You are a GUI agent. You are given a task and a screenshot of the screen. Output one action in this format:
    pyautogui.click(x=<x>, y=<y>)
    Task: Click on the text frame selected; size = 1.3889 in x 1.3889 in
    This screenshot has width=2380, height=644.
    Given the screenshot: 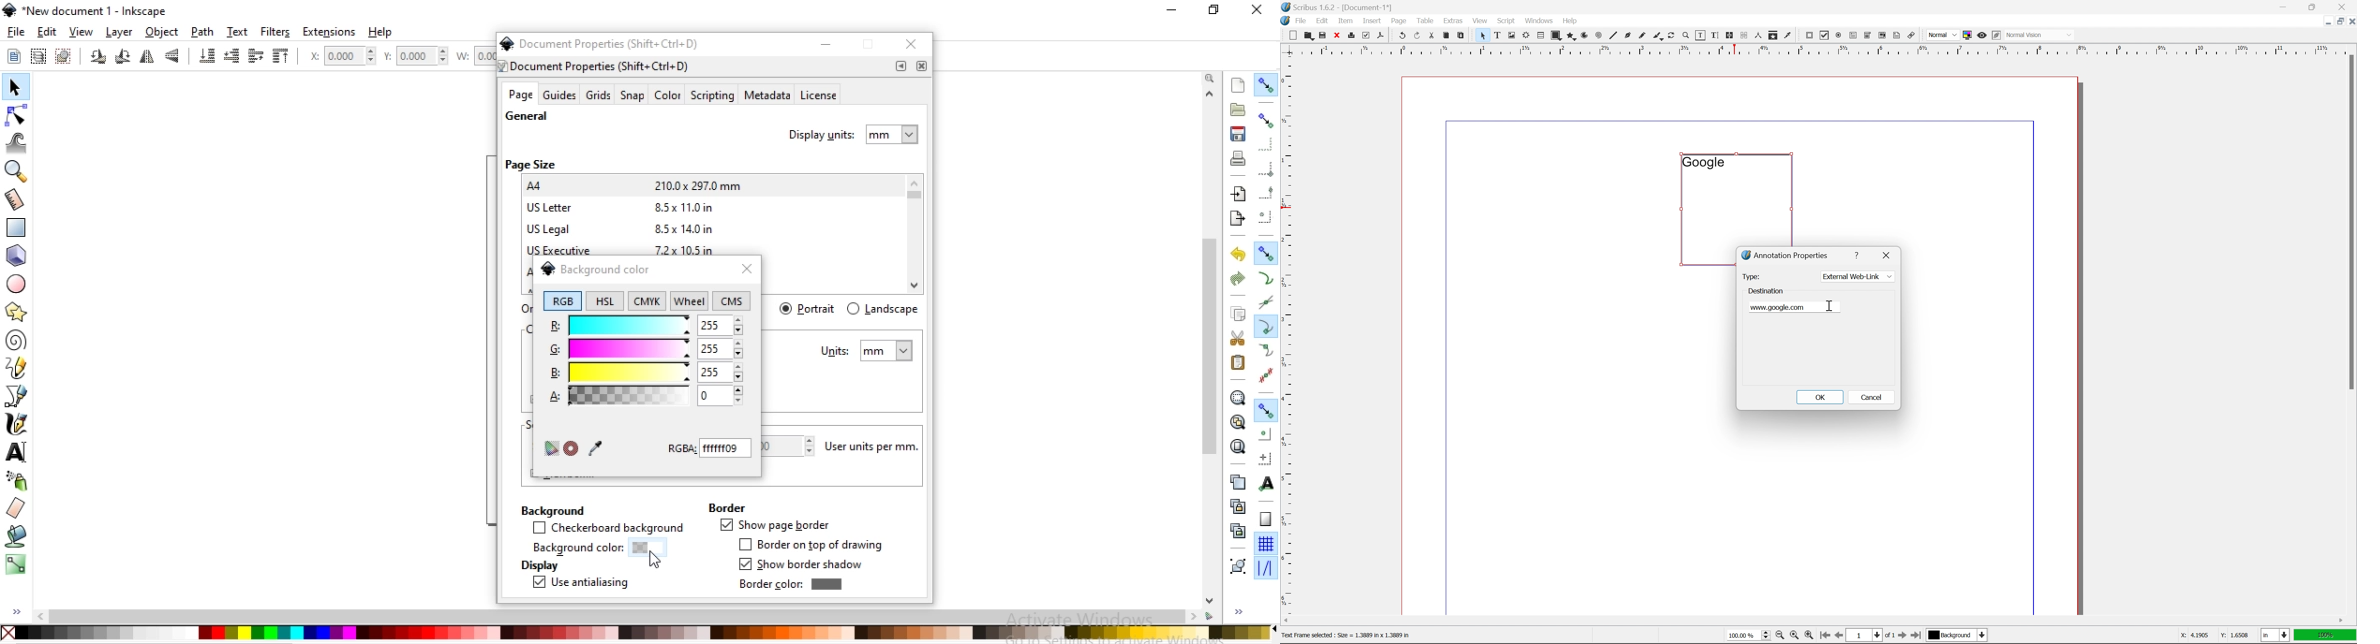 What is the action you would take?
    pyautogui.click(x=1347, y=635)
    